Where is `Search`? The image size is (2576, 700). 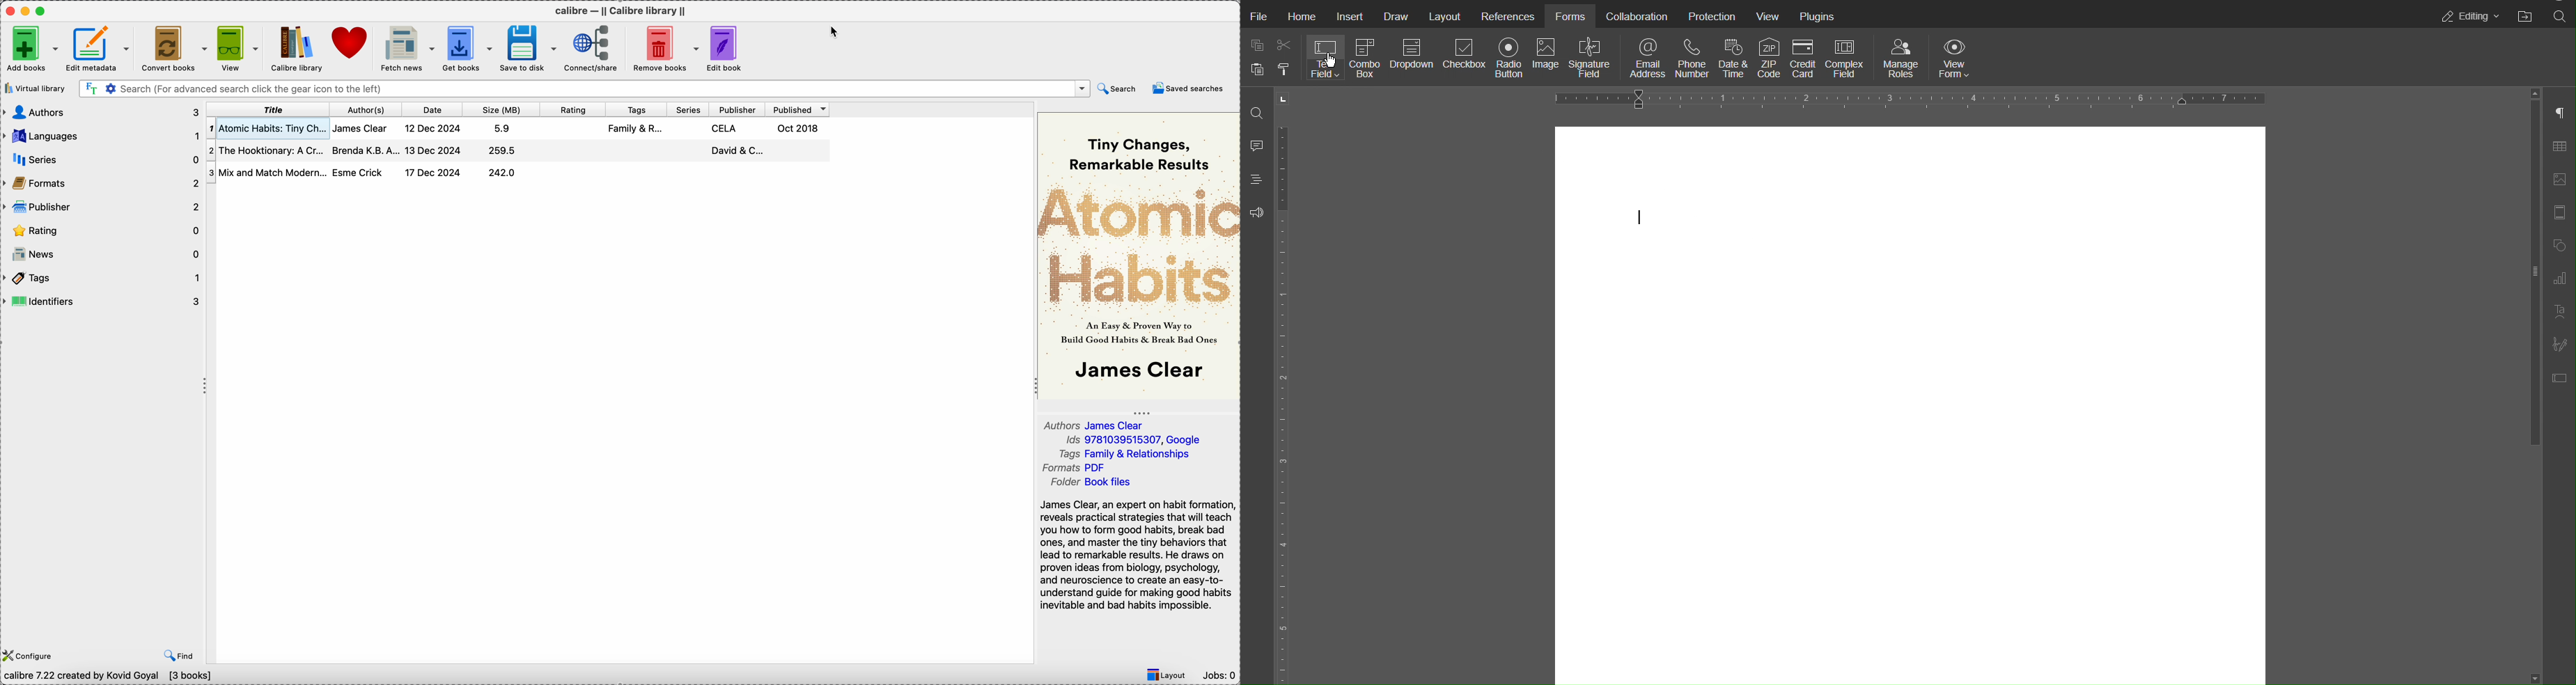
Search is located at coordinates (2559, 15).